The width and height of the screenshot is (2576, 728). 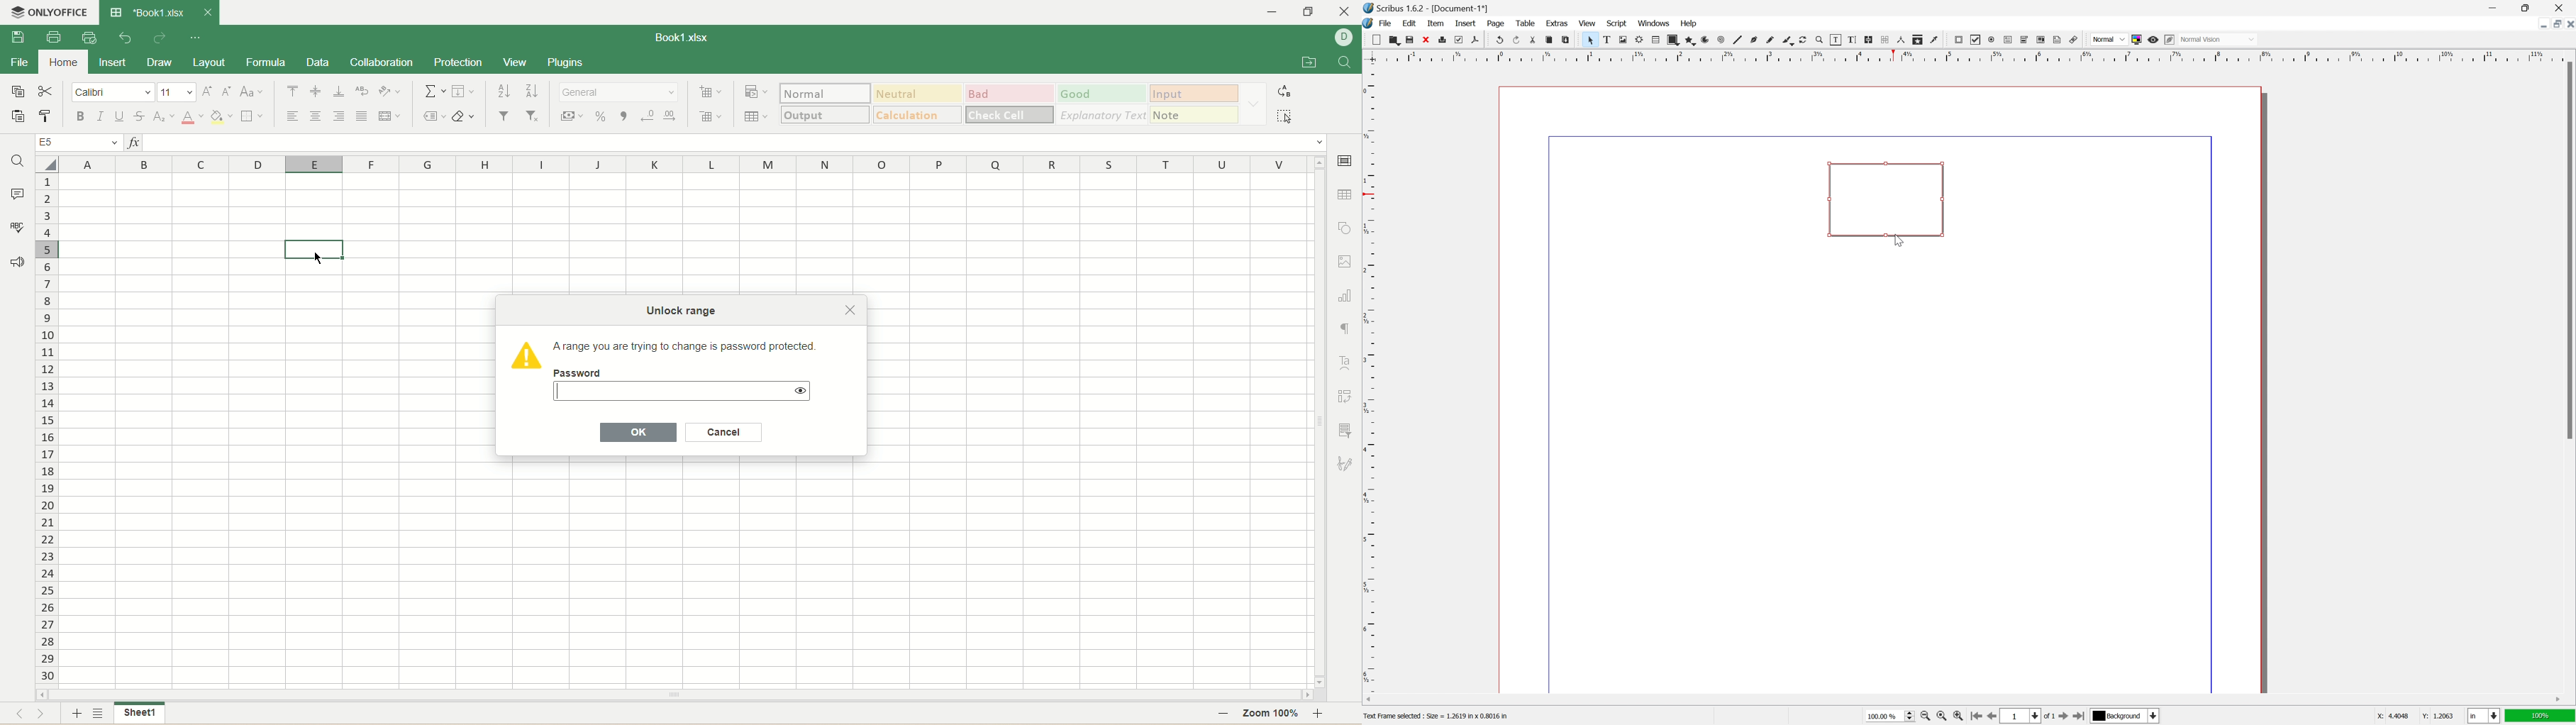 What do you see at coordinates (148, 12) in the screenshot?
I see `book1.xlsx` at bounding box center [148, 12].